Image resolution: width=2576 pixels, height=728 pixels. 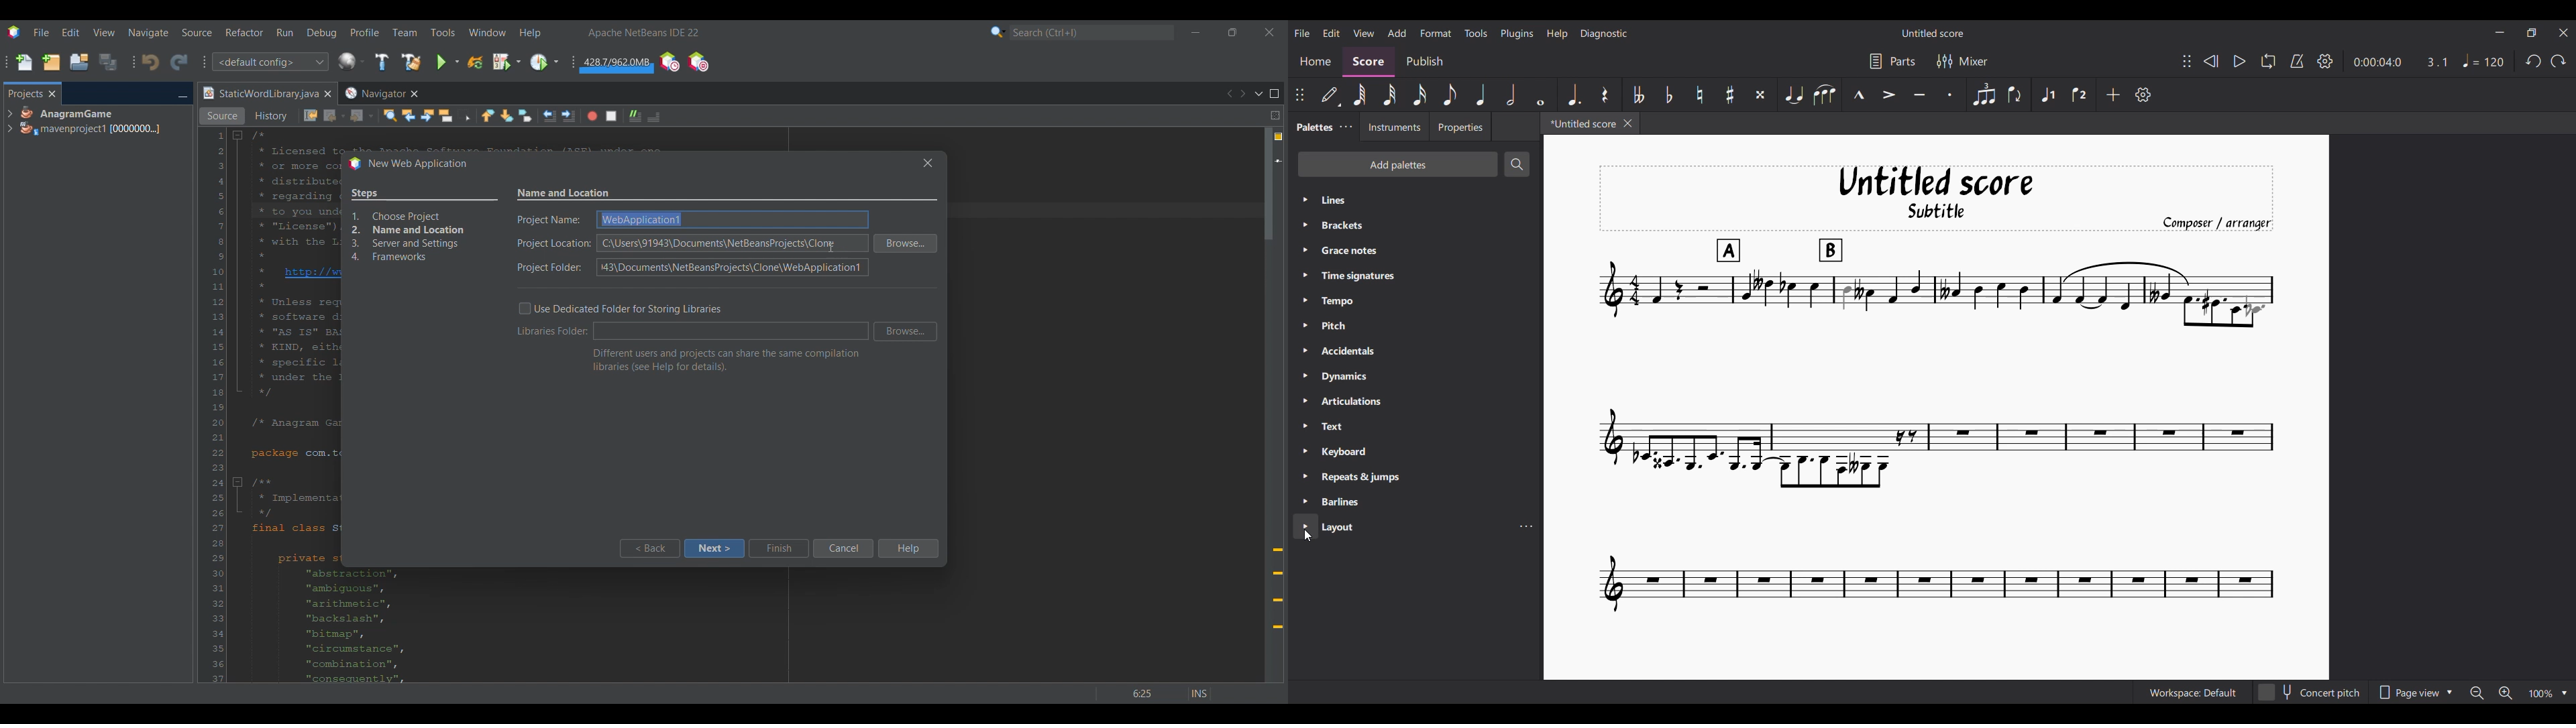 I want to click on Find selection, so click(x=390, y=115).